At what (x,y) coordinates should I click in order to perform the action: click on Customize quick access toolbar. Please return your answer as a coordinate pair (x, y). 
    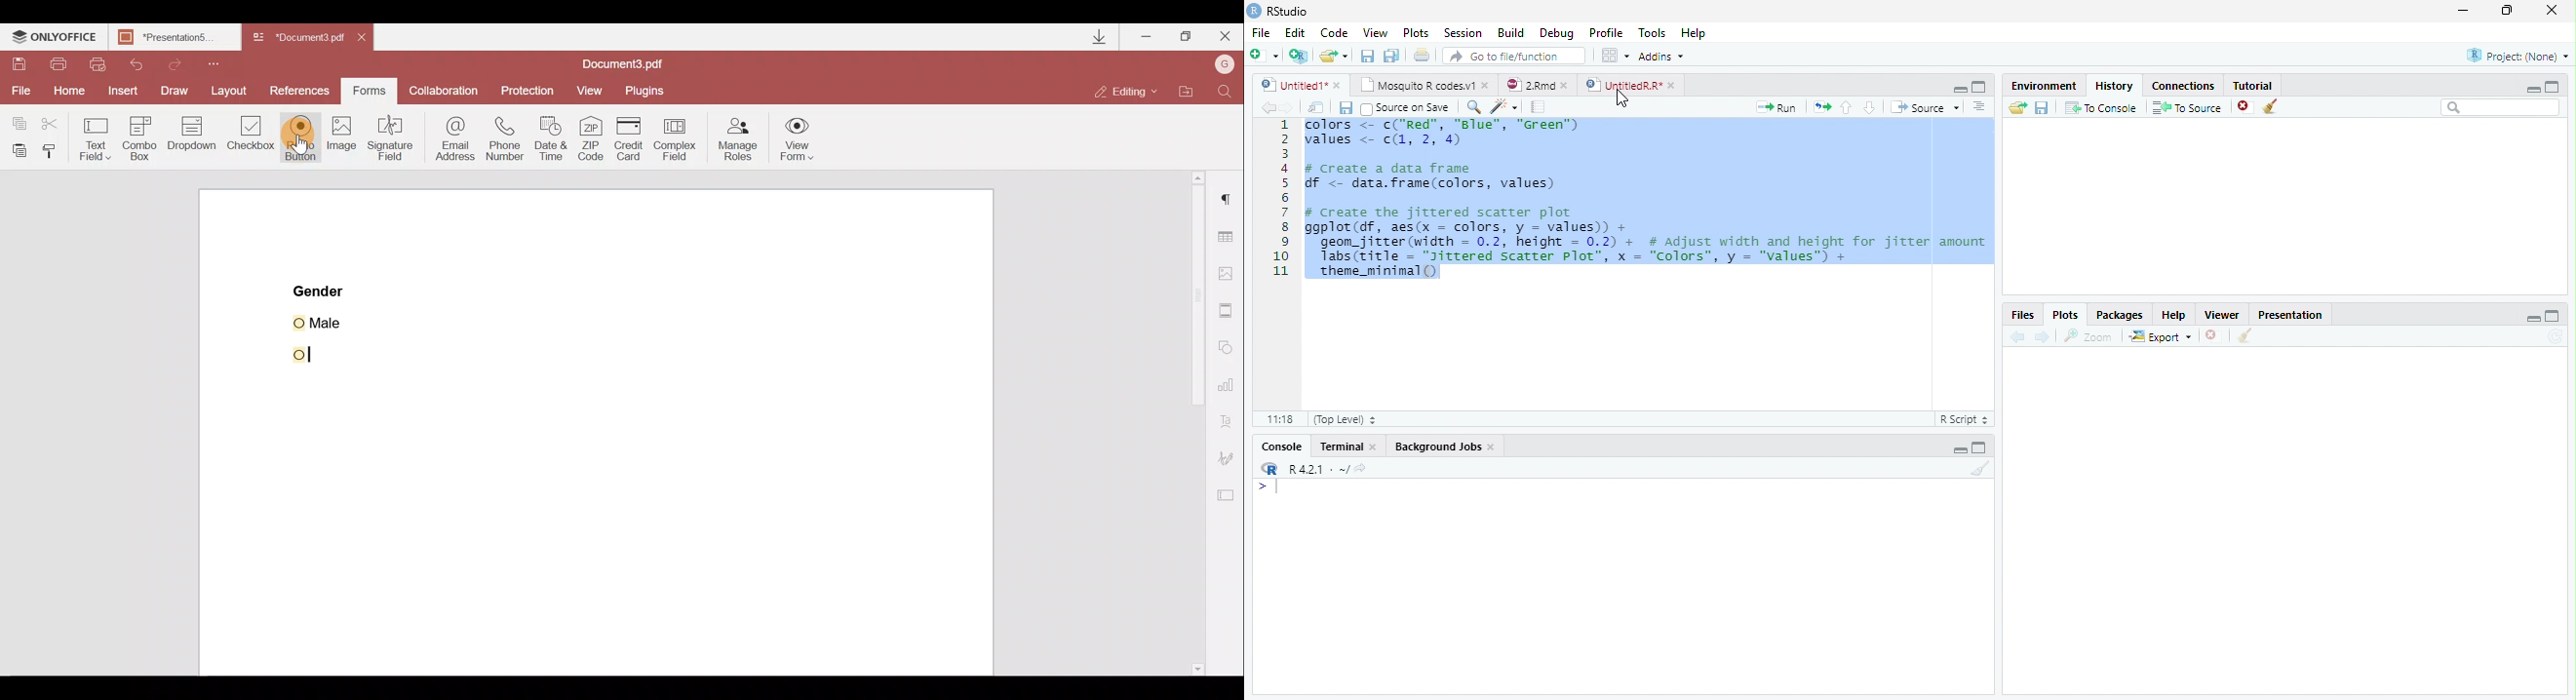
    Looking at the image, I should click on (222, 62).